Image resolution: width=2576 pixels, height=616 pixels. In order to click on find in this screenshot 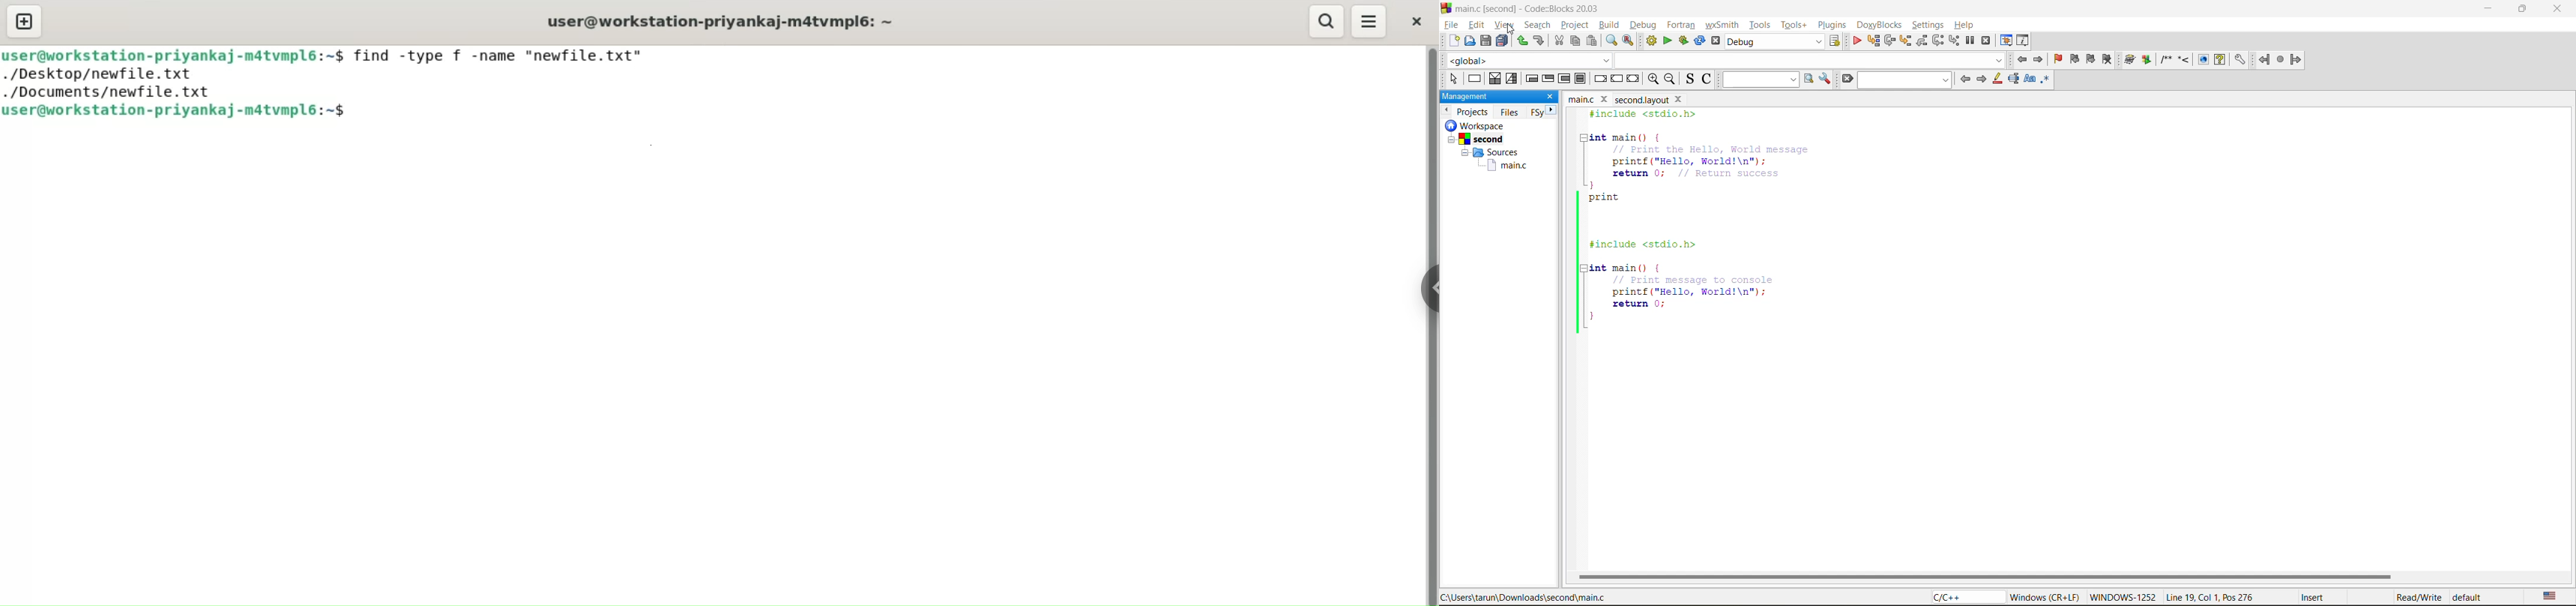, I will do `click(1613, 41)`.